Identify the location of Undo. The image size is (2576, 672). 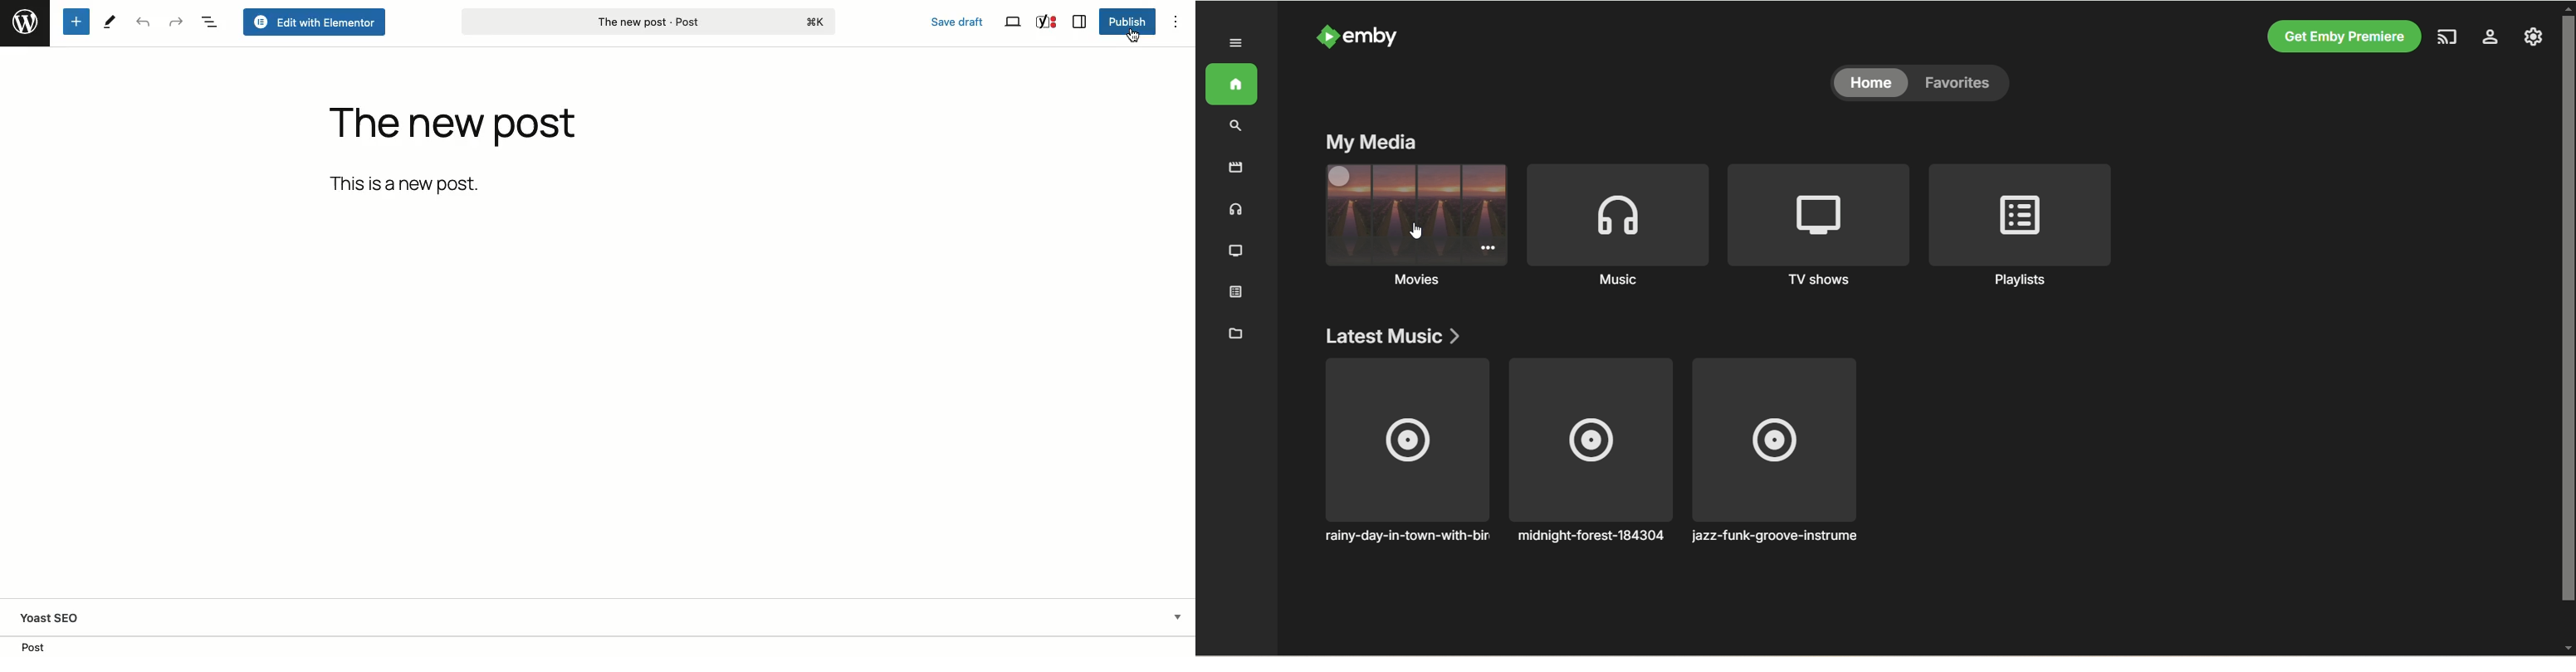
(143, 22).